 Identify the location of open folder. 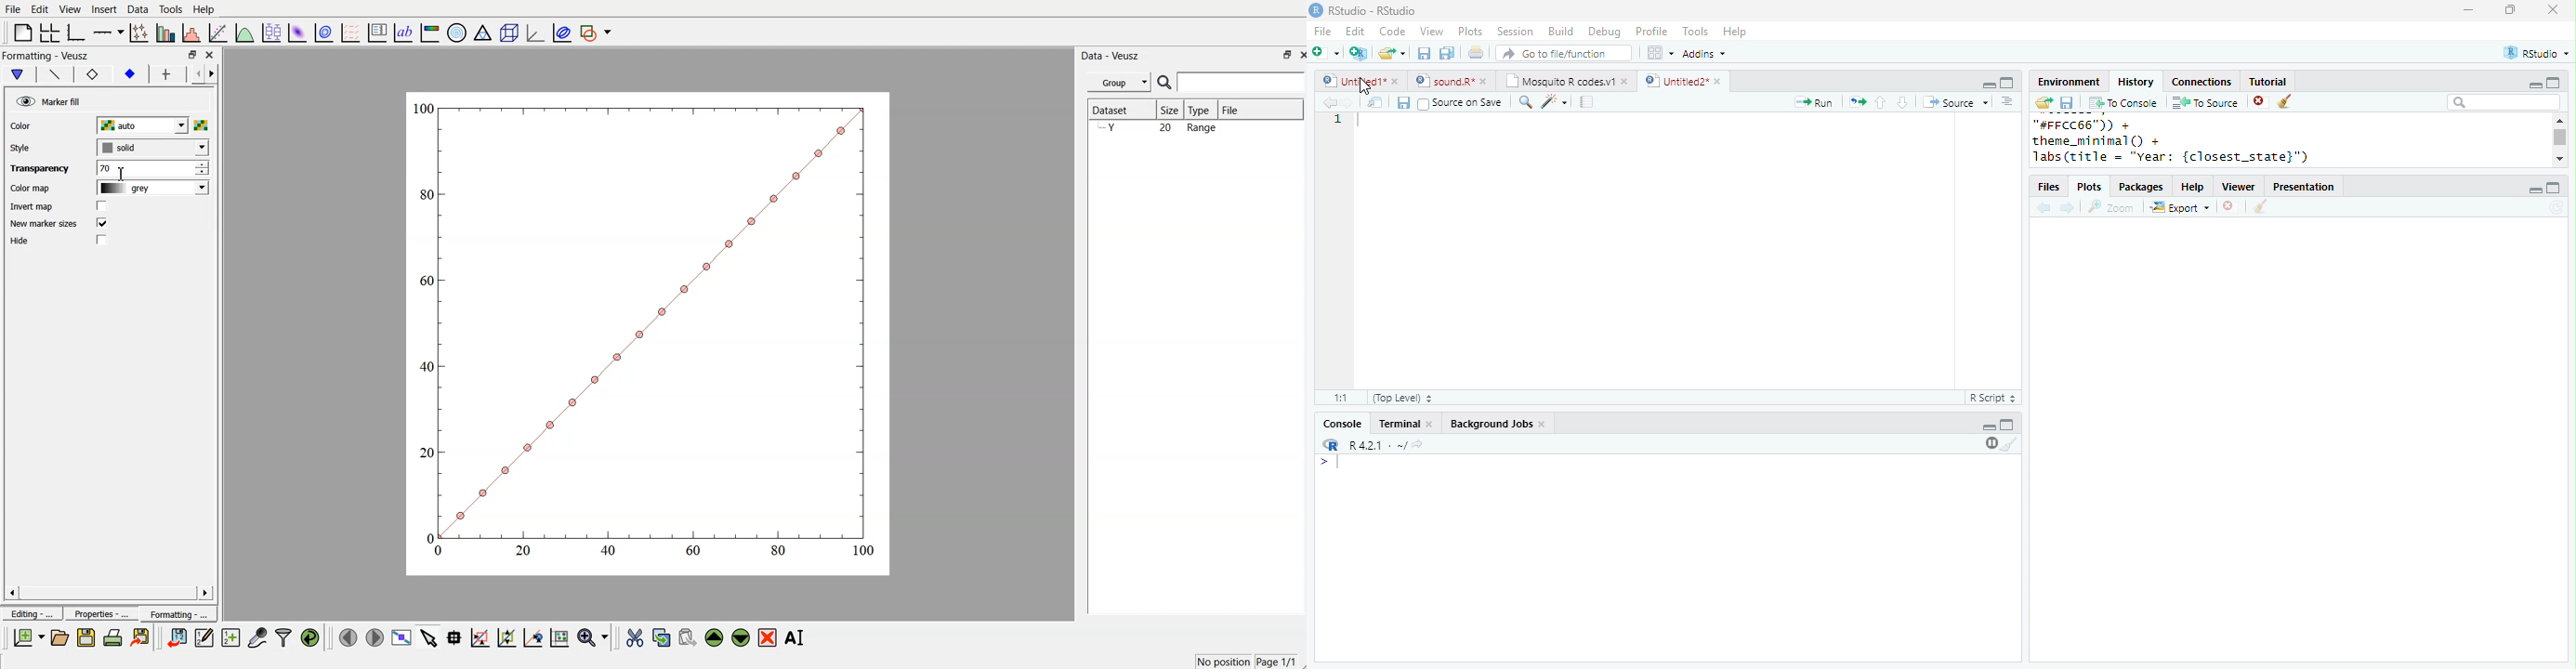
(2044, 102).